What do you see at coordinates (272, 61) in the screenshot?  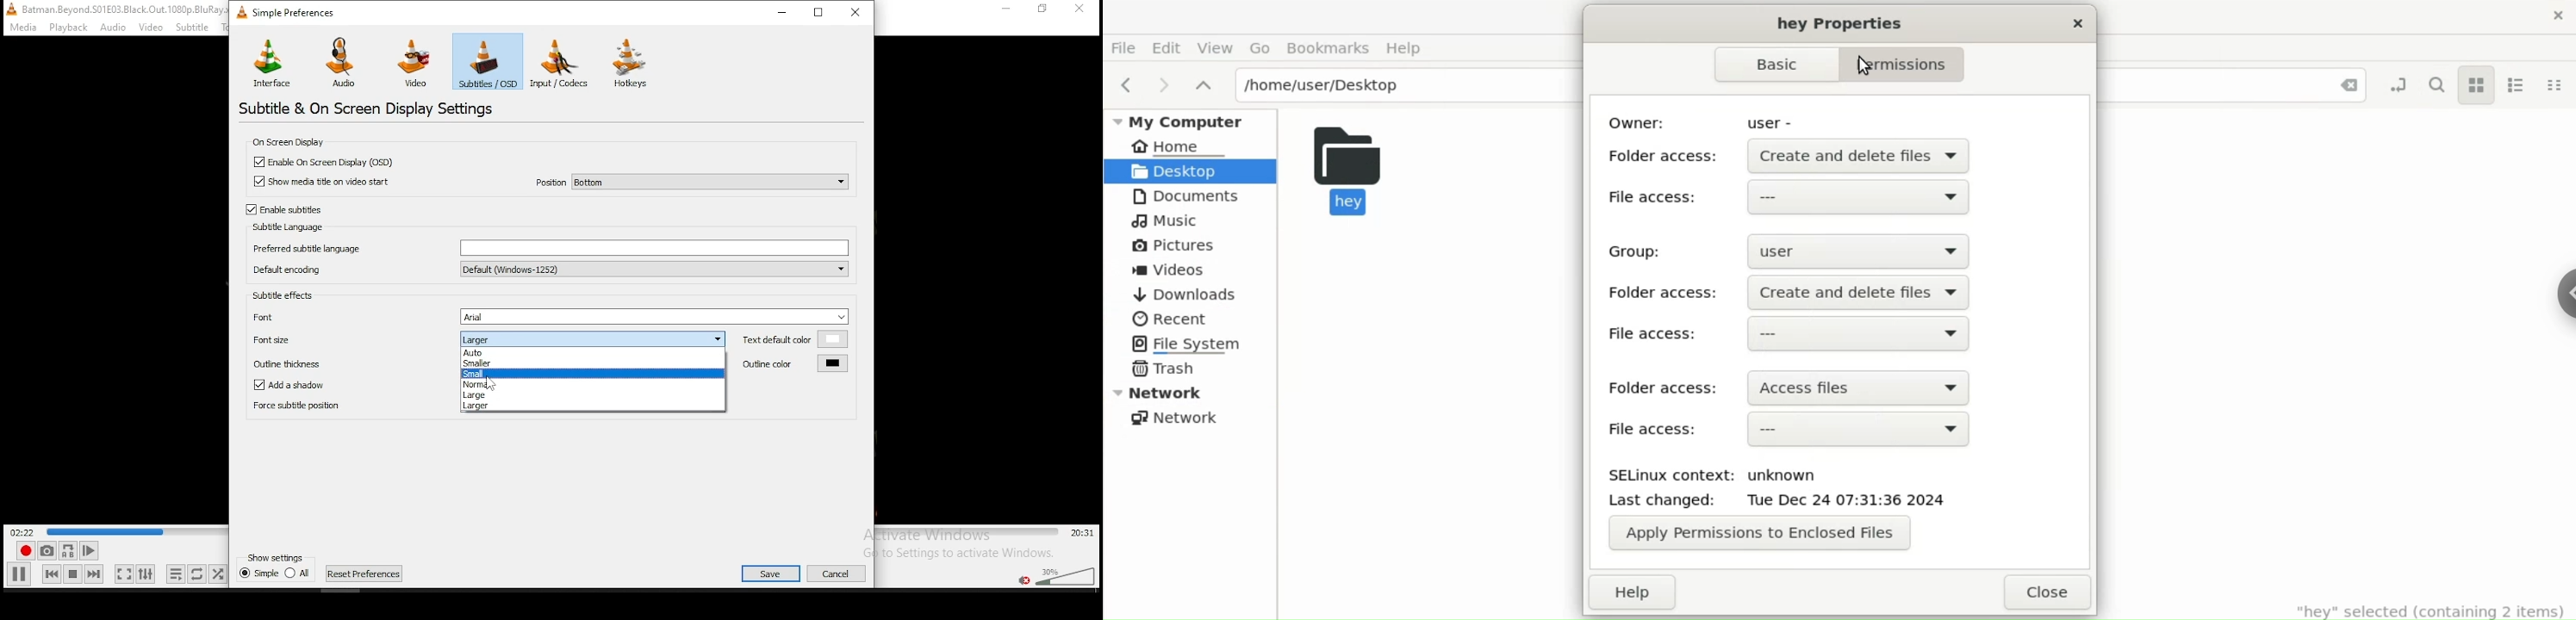 I see `interface` at bounding box center [272, 61].